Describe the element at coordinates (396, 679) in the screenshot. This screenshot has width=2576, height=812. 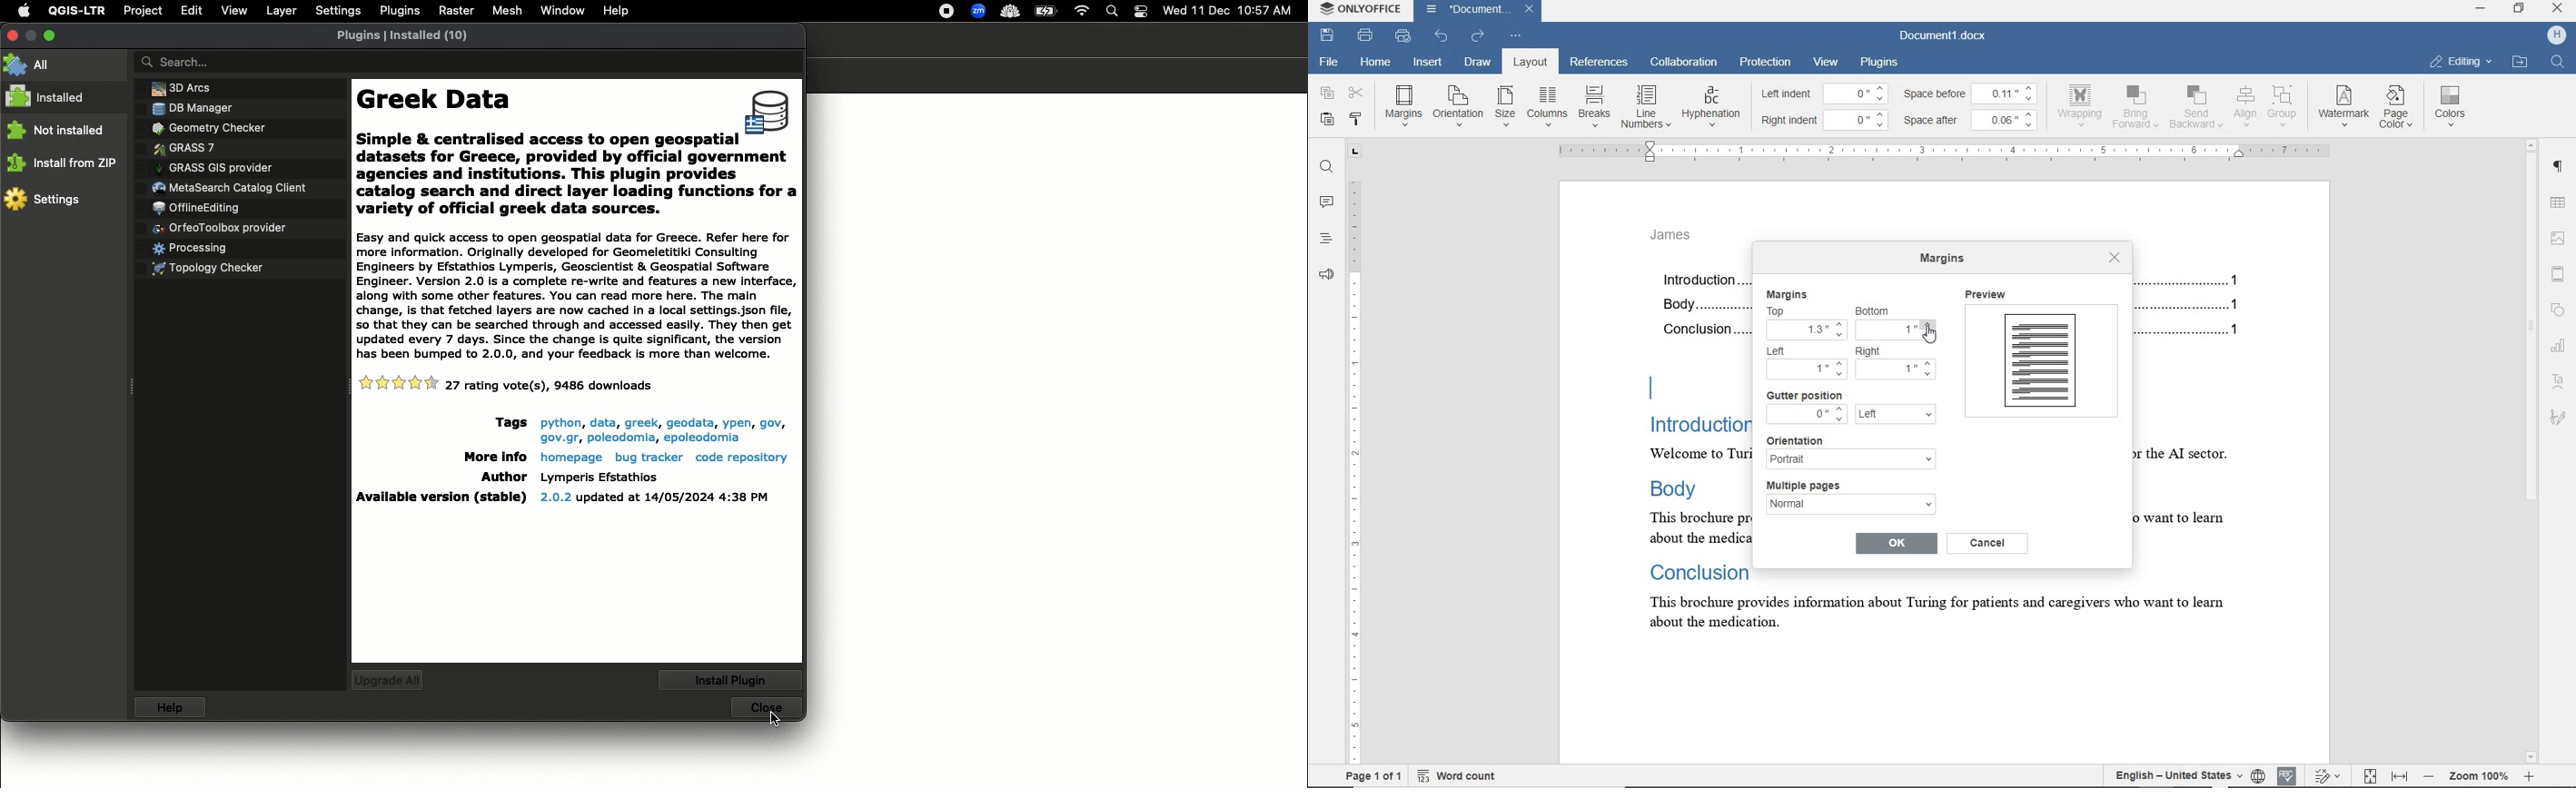
I see `No updates` at that location.